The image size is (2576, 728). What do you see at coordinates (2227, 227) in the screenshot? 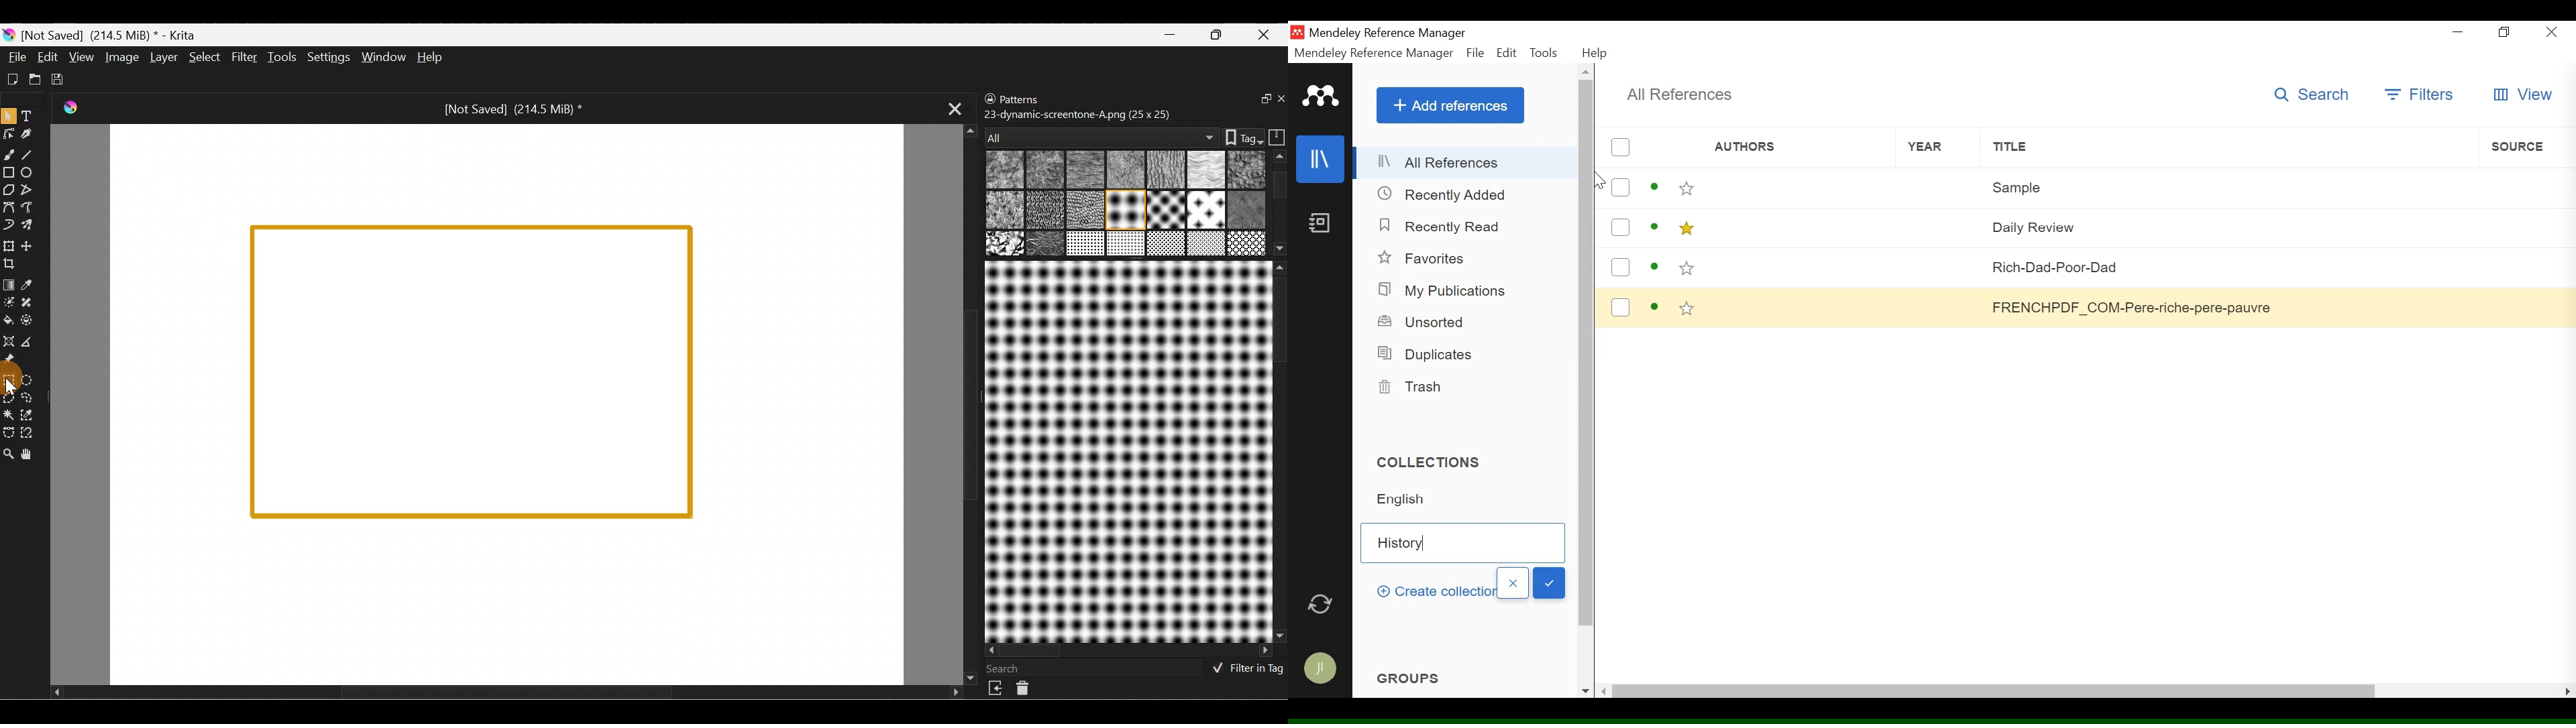
I see `Daily Review` at bounding box center [2227, 227].